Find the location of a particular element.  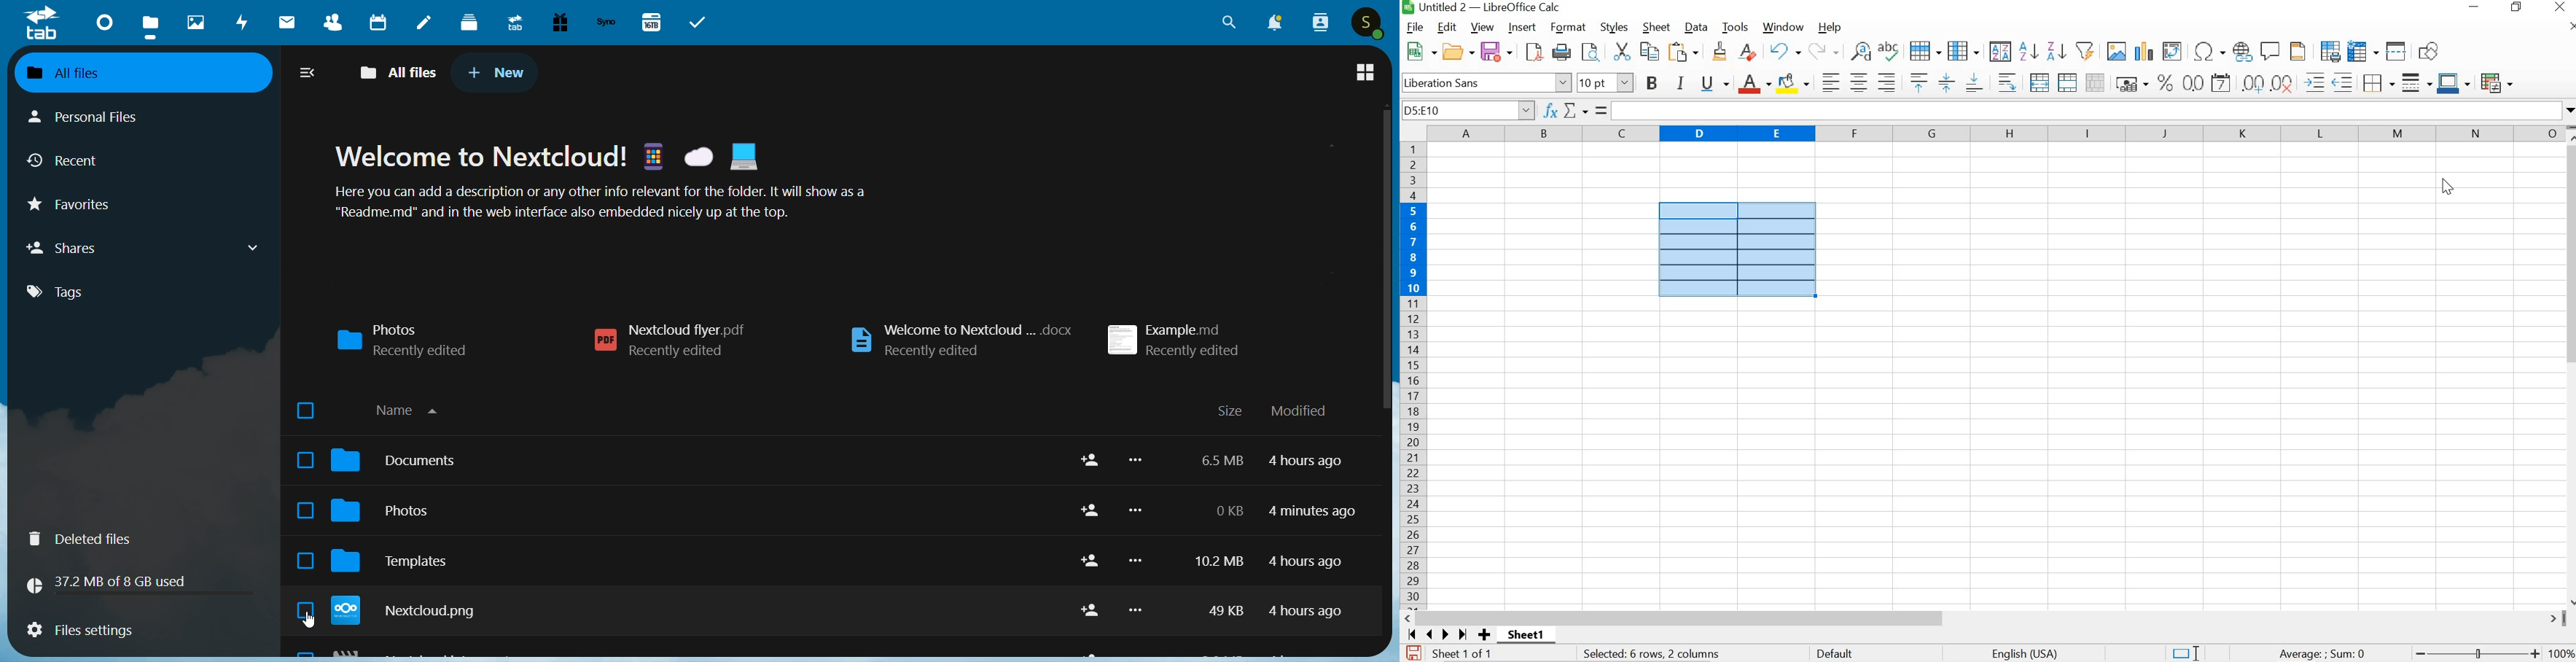

Laptop emoji is located at coordinates (743, 156).